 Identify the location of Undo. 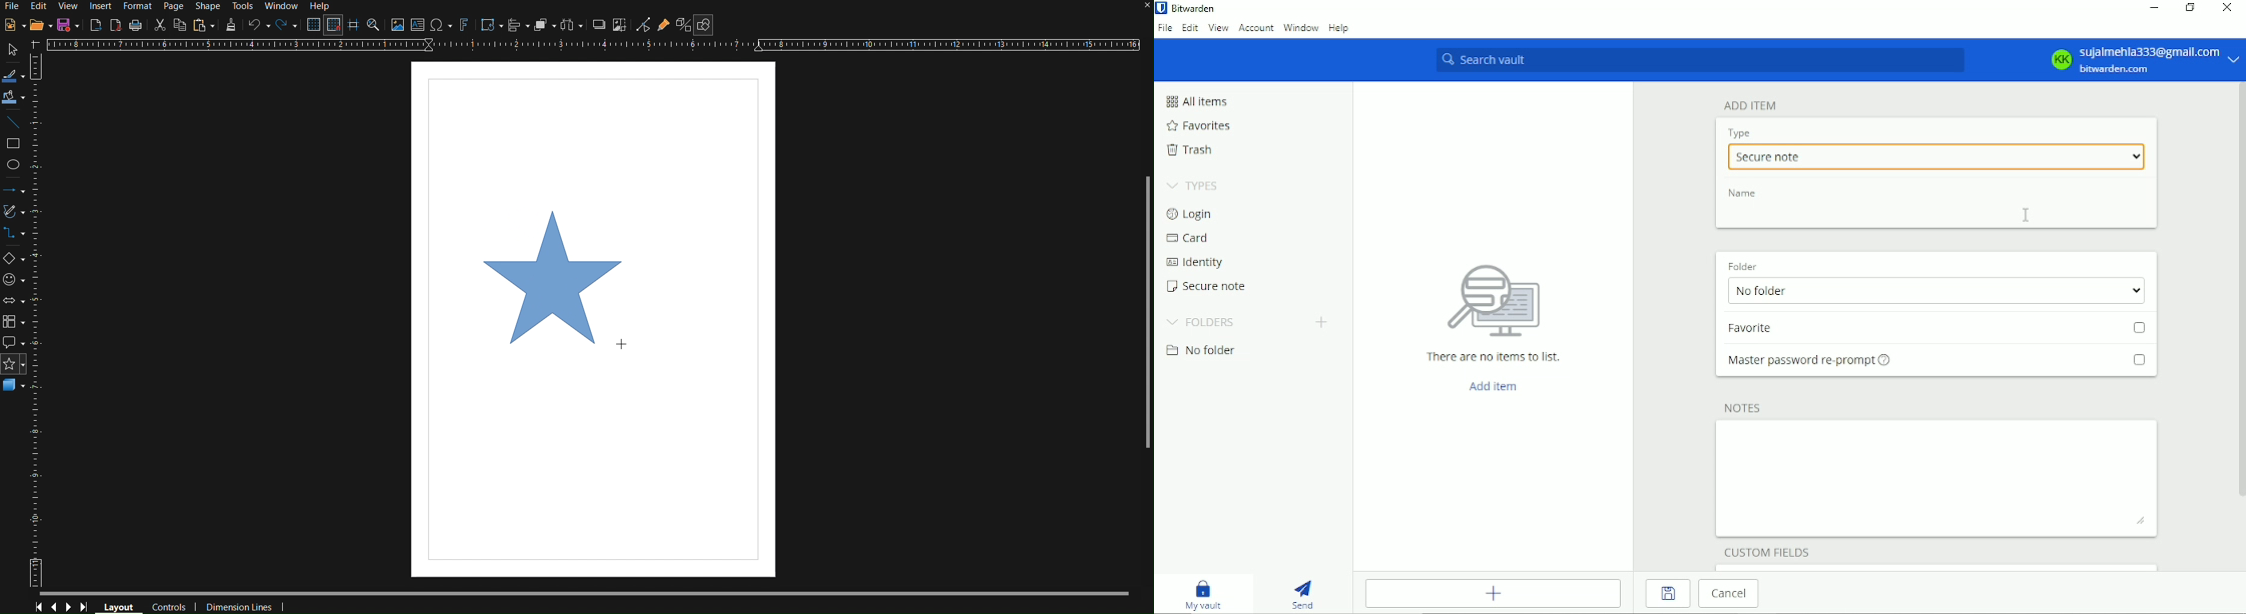
(257, 26).